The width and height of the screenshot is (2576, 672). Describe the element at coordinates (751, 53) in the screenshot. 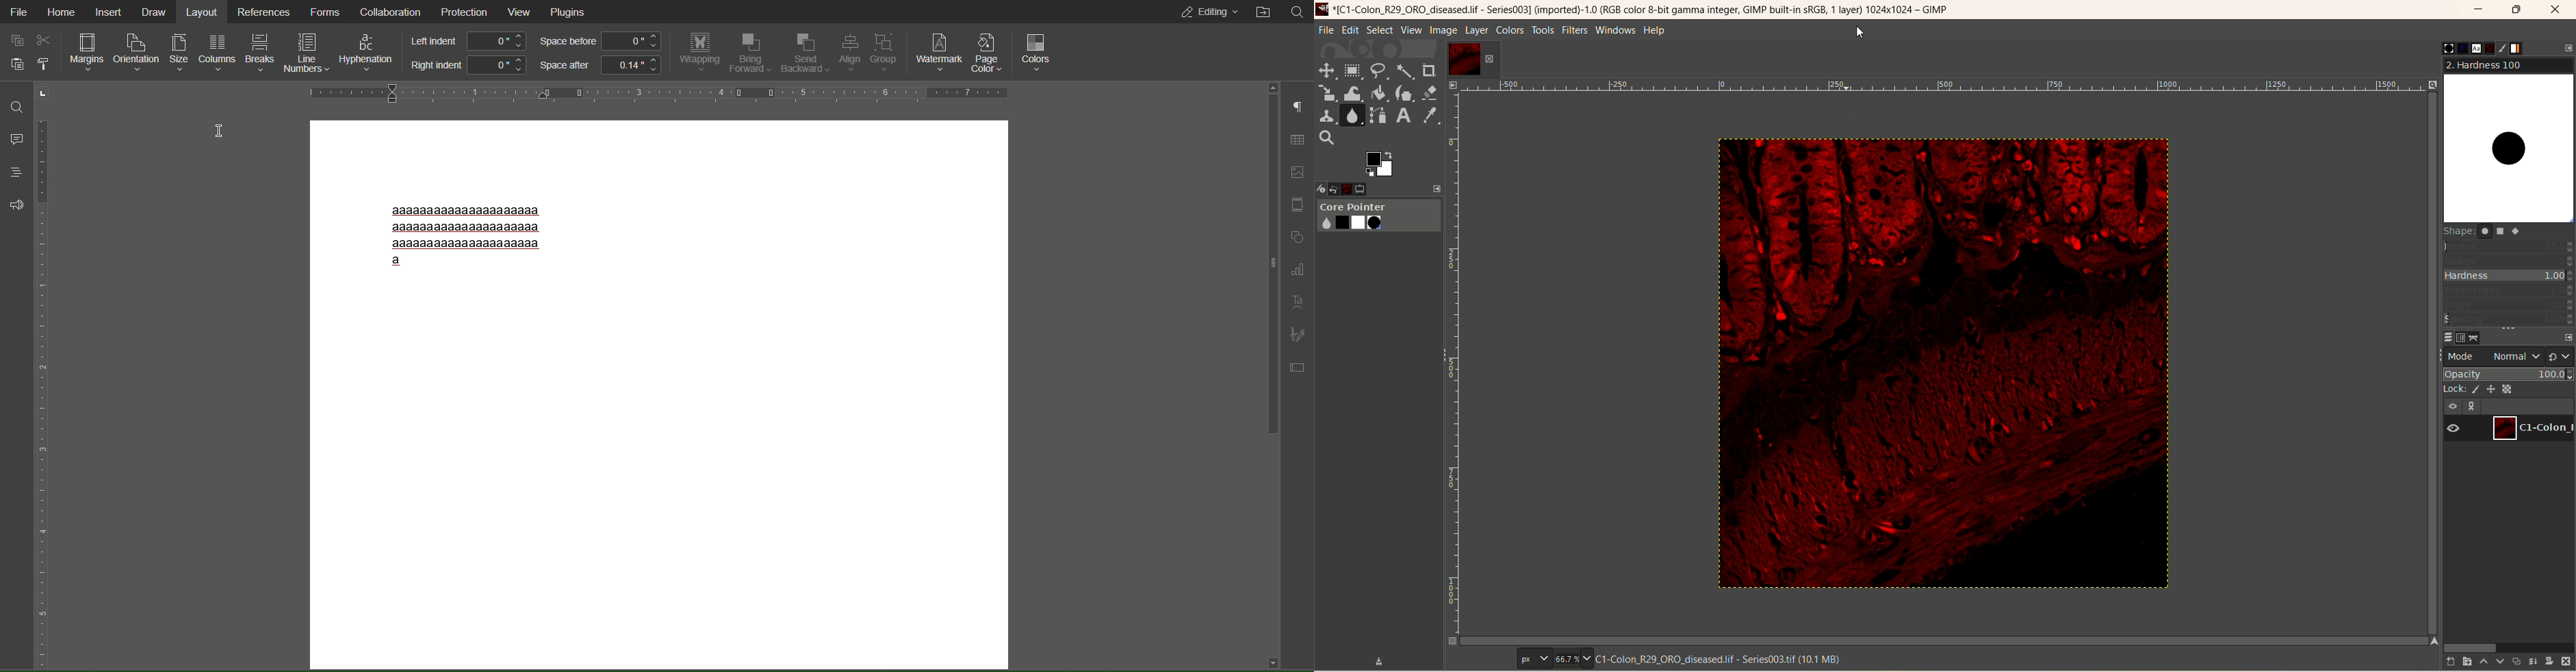

I see `Bring Forward` at that location.